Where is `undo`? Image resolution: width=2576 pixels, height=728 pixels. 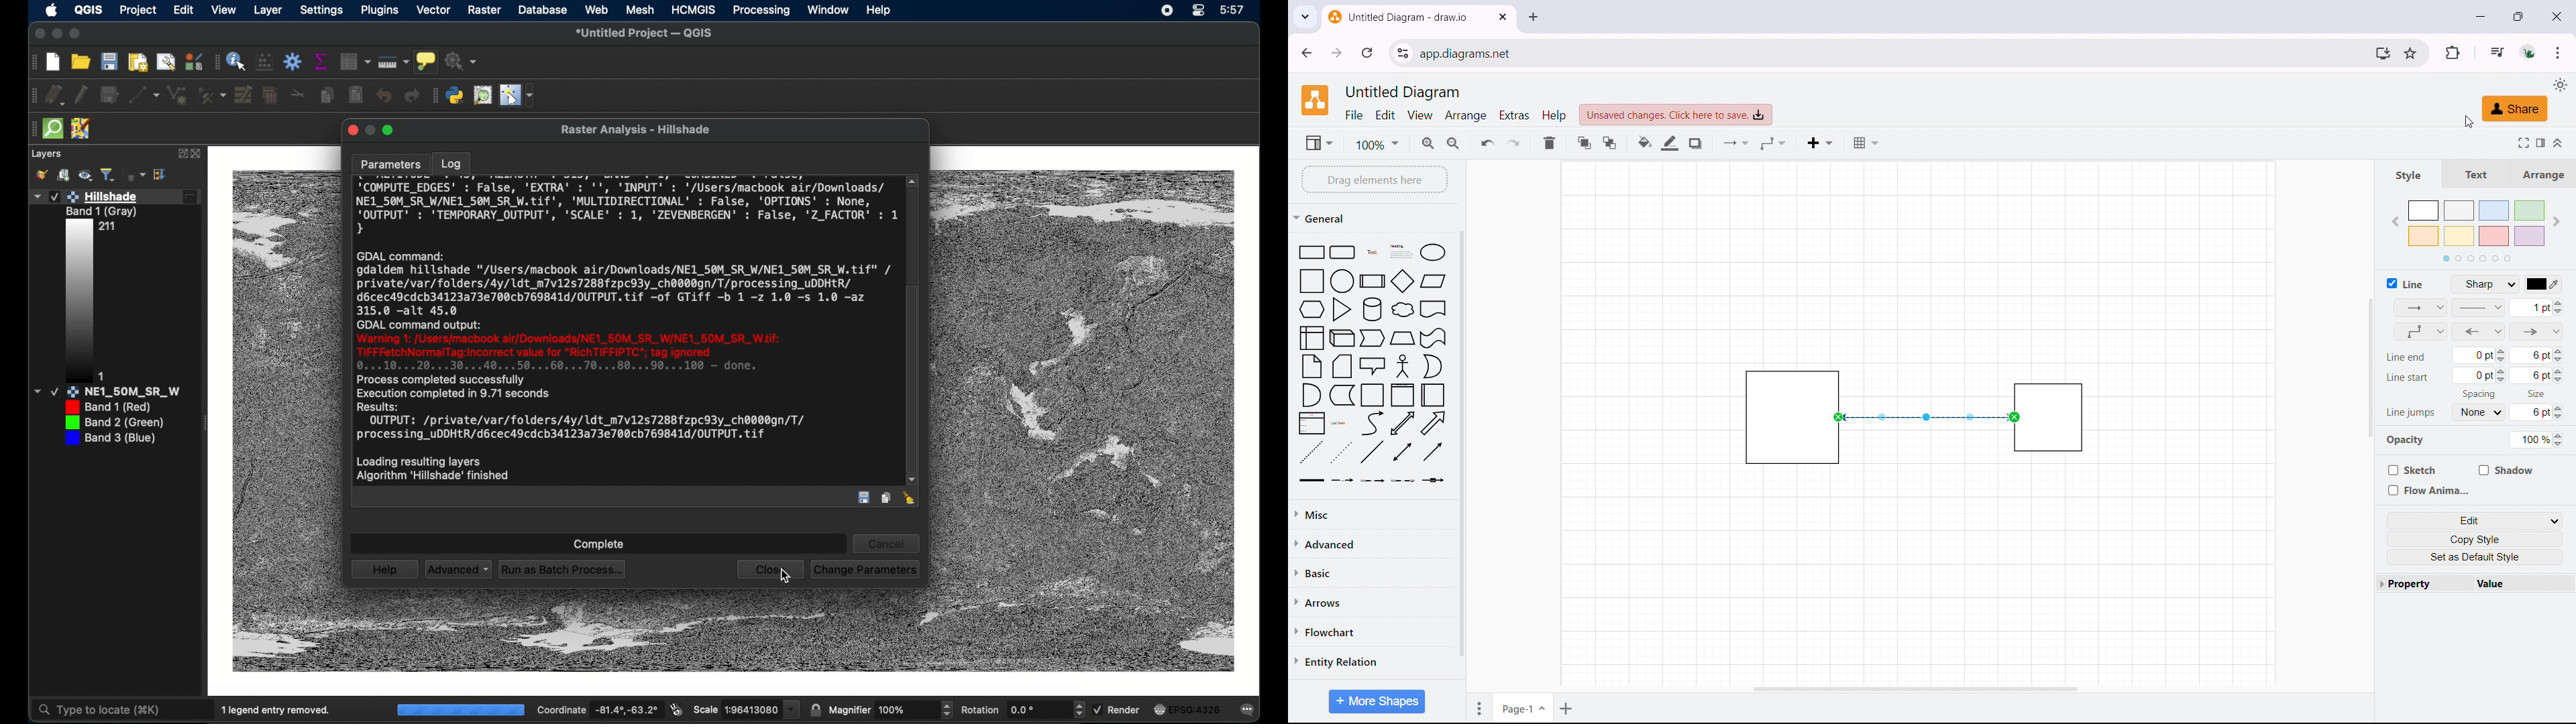
undo is located at coordinates (1488, 142).